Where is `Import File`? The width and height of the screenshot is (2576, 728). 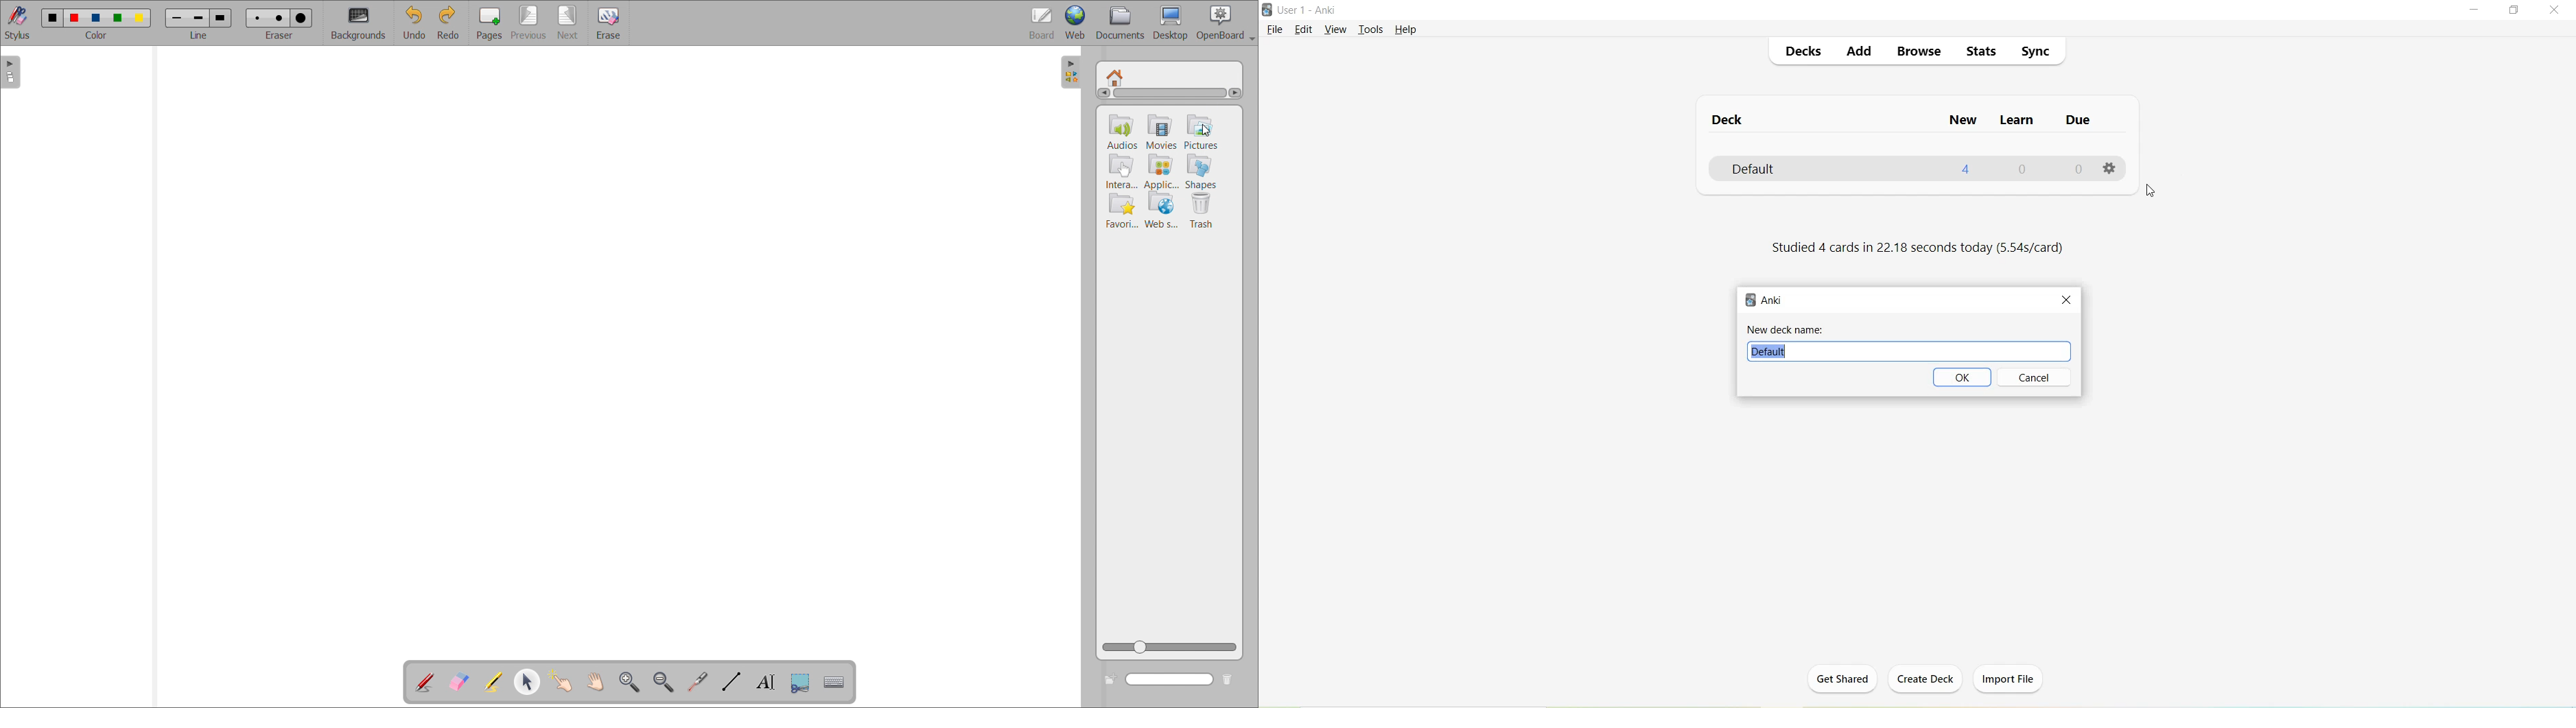 Import File is located at coordinates (2009, 678).